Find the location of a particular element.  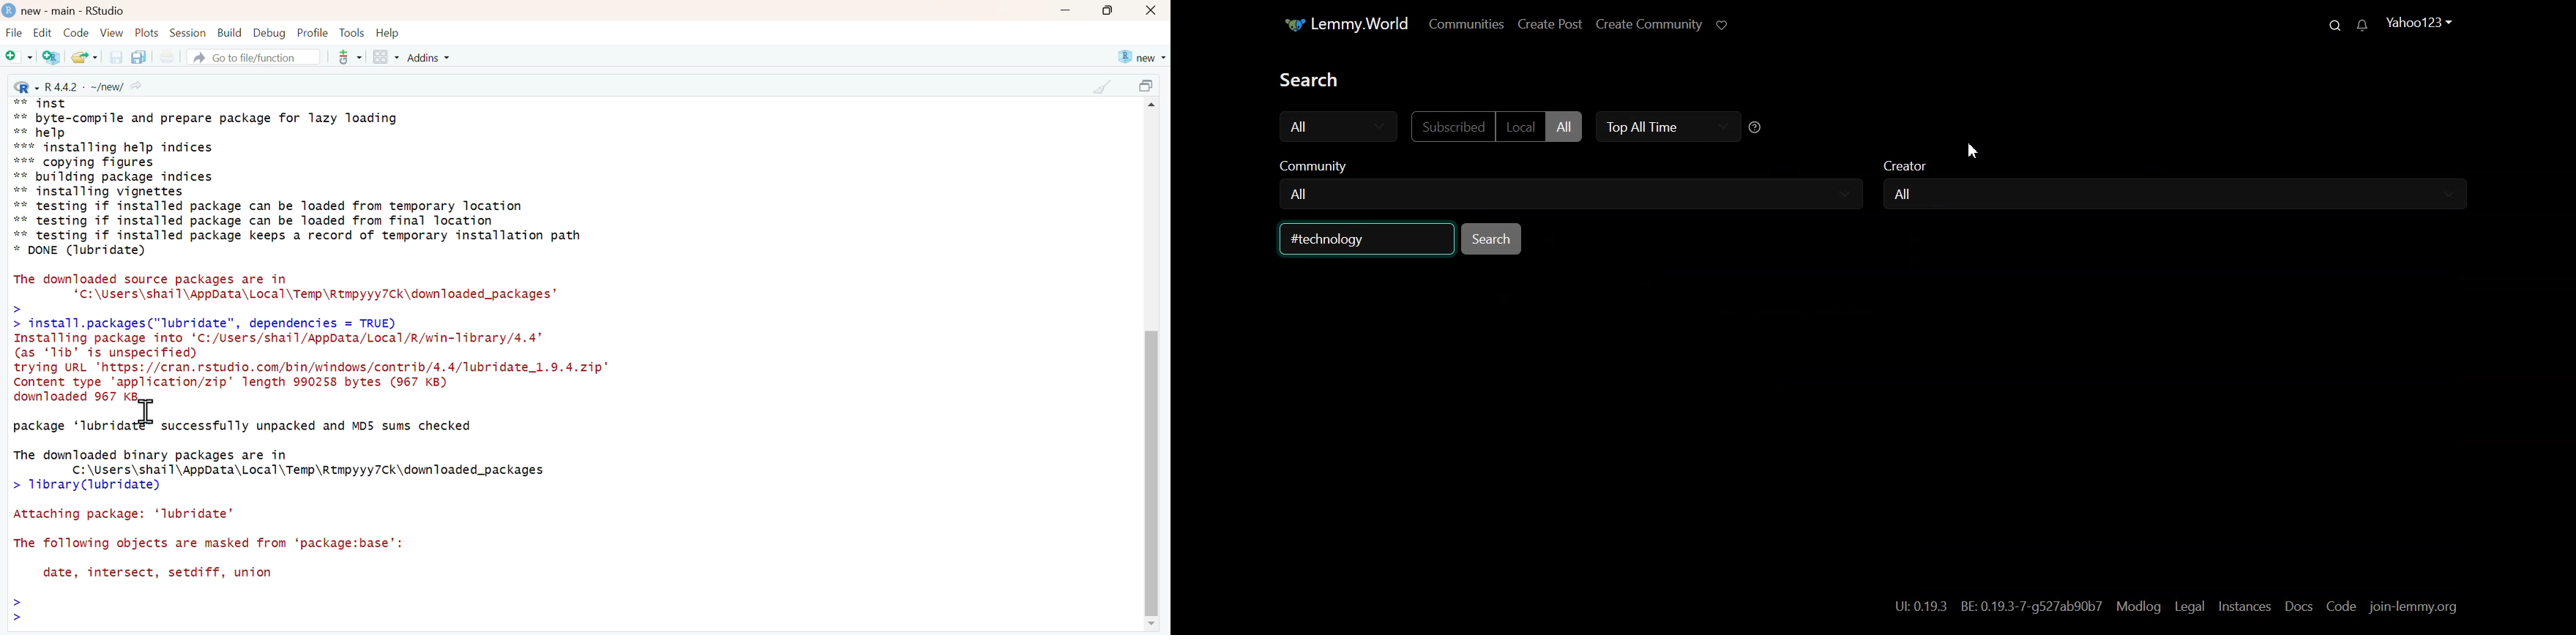

save the current document is located at coordinates (114, 57).